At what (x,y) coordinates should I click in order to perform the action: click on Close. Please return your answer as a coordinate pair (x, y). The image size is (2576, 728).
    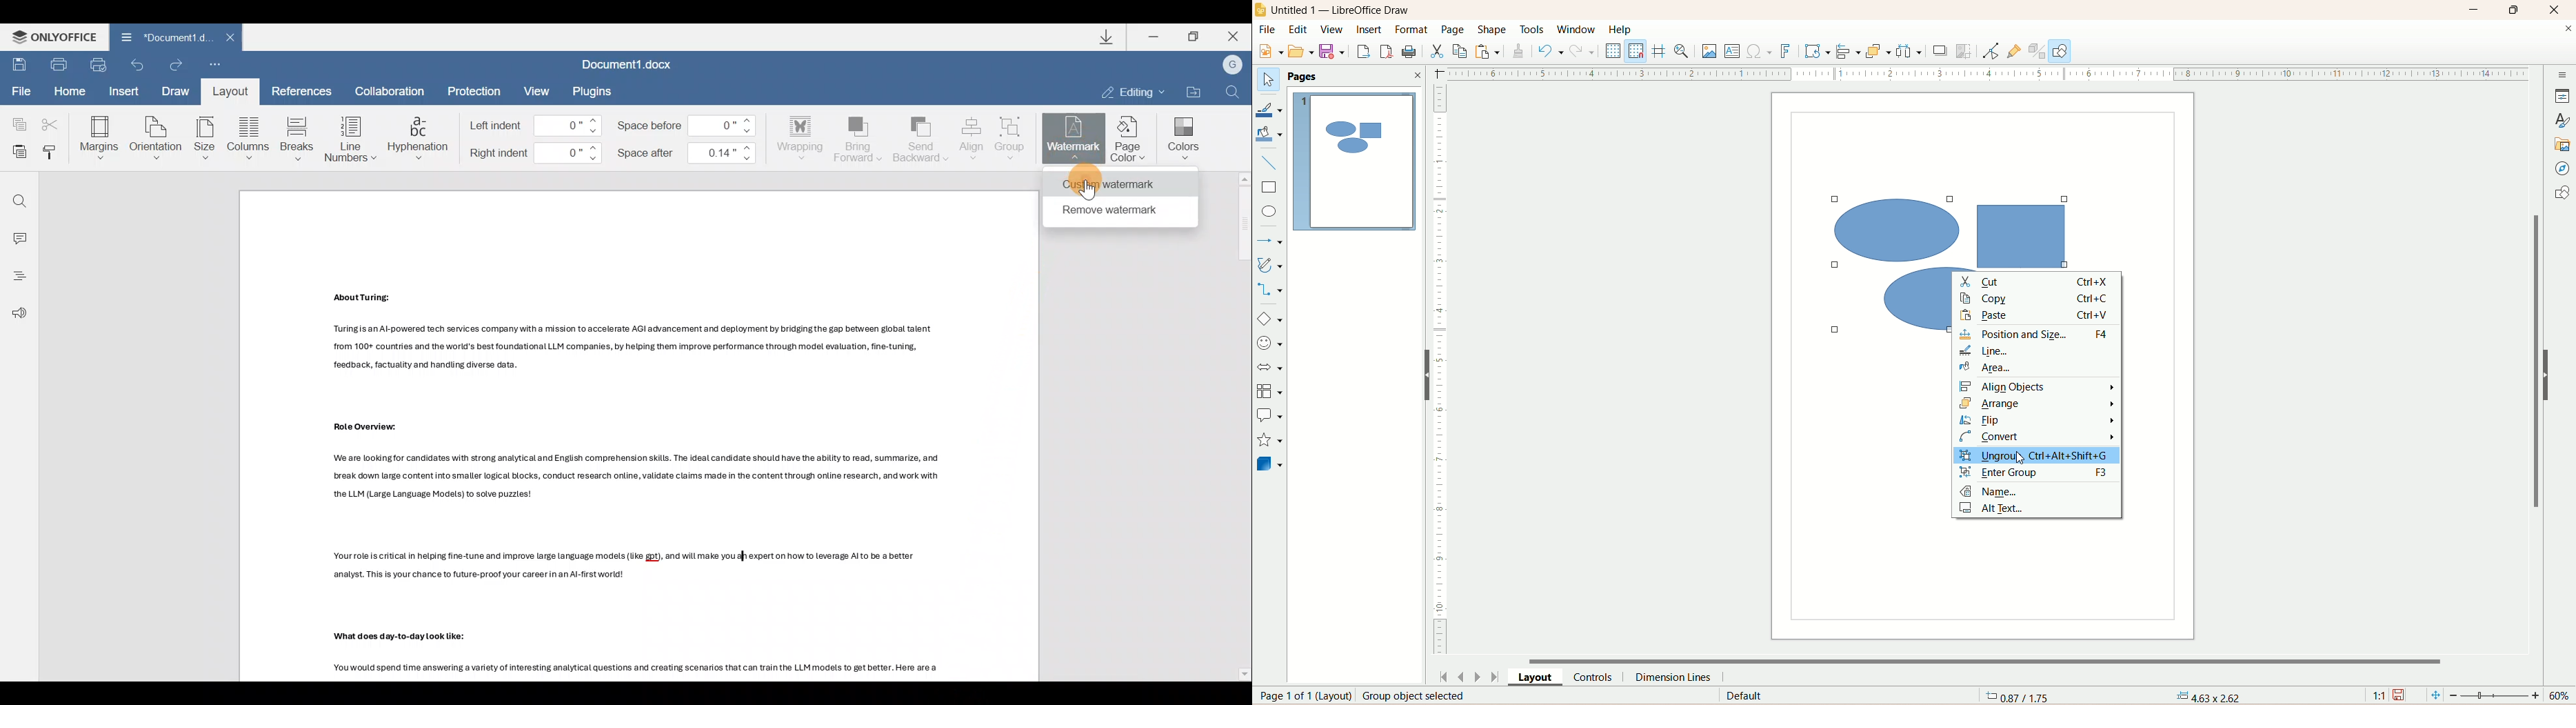
    Looking at the image, I should click on (234, 37).